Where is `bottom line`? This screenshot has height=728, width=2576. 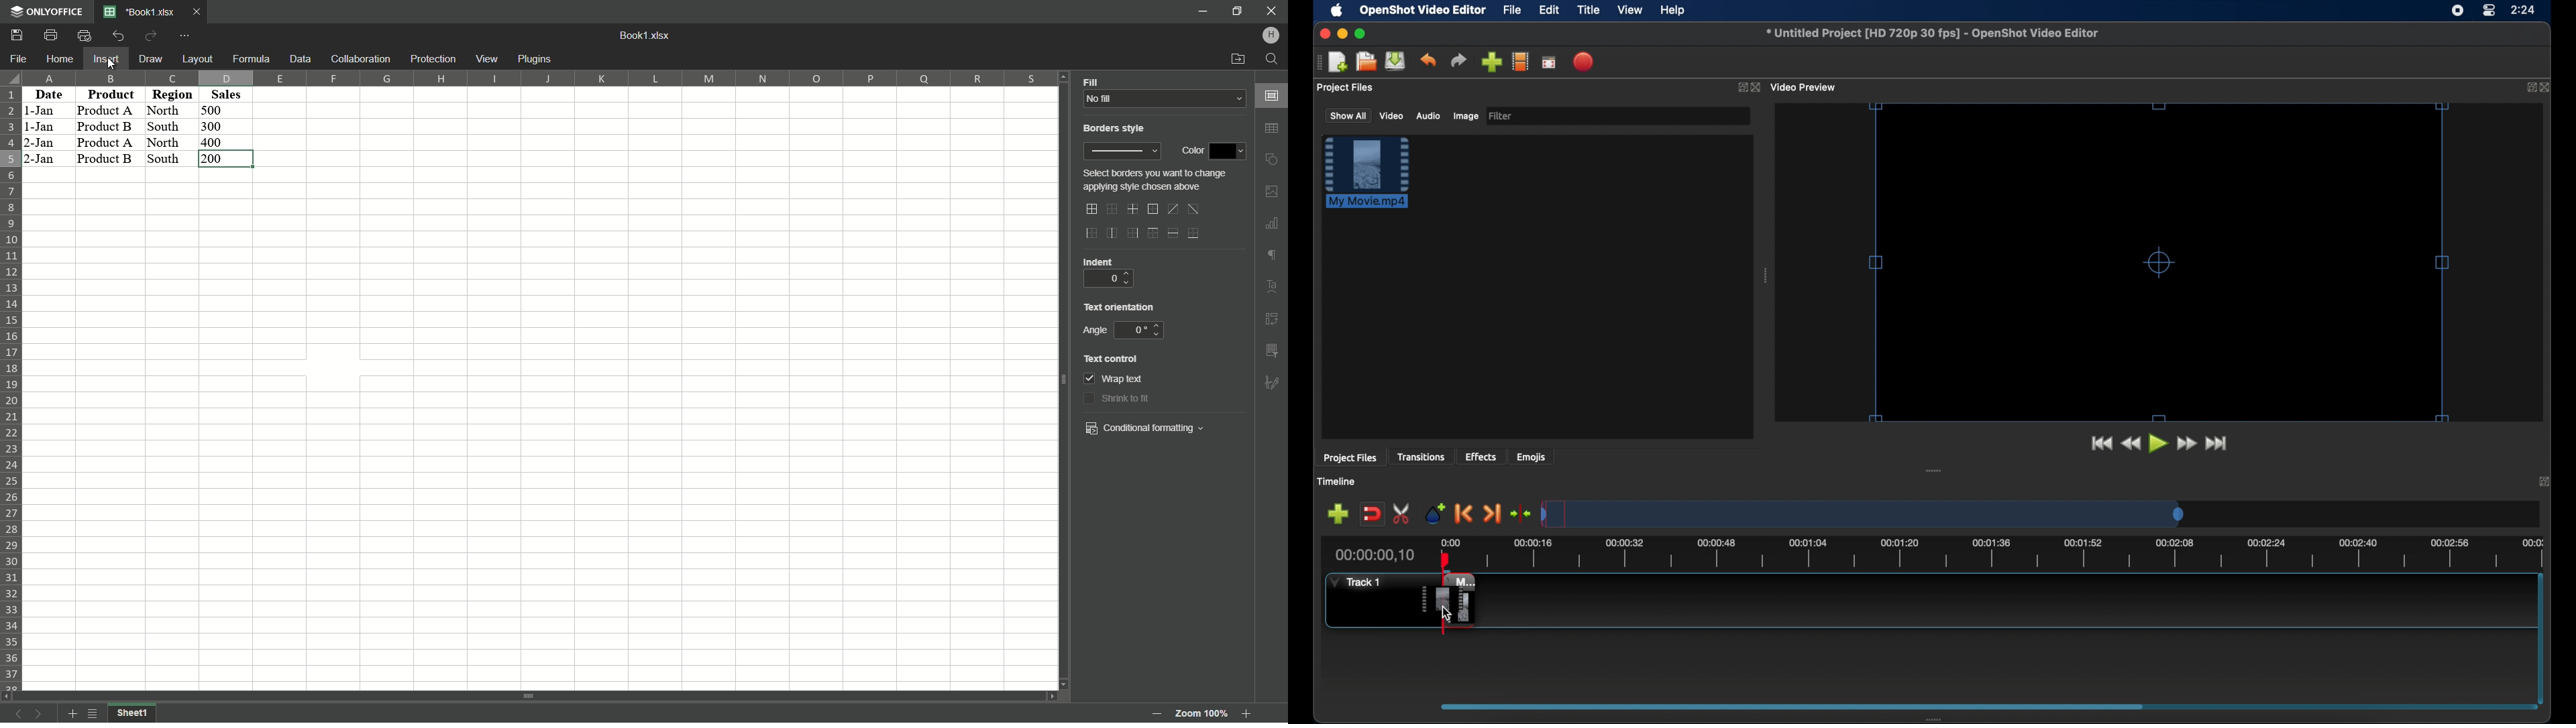 bottom line is located at coordinates (1193, 233).